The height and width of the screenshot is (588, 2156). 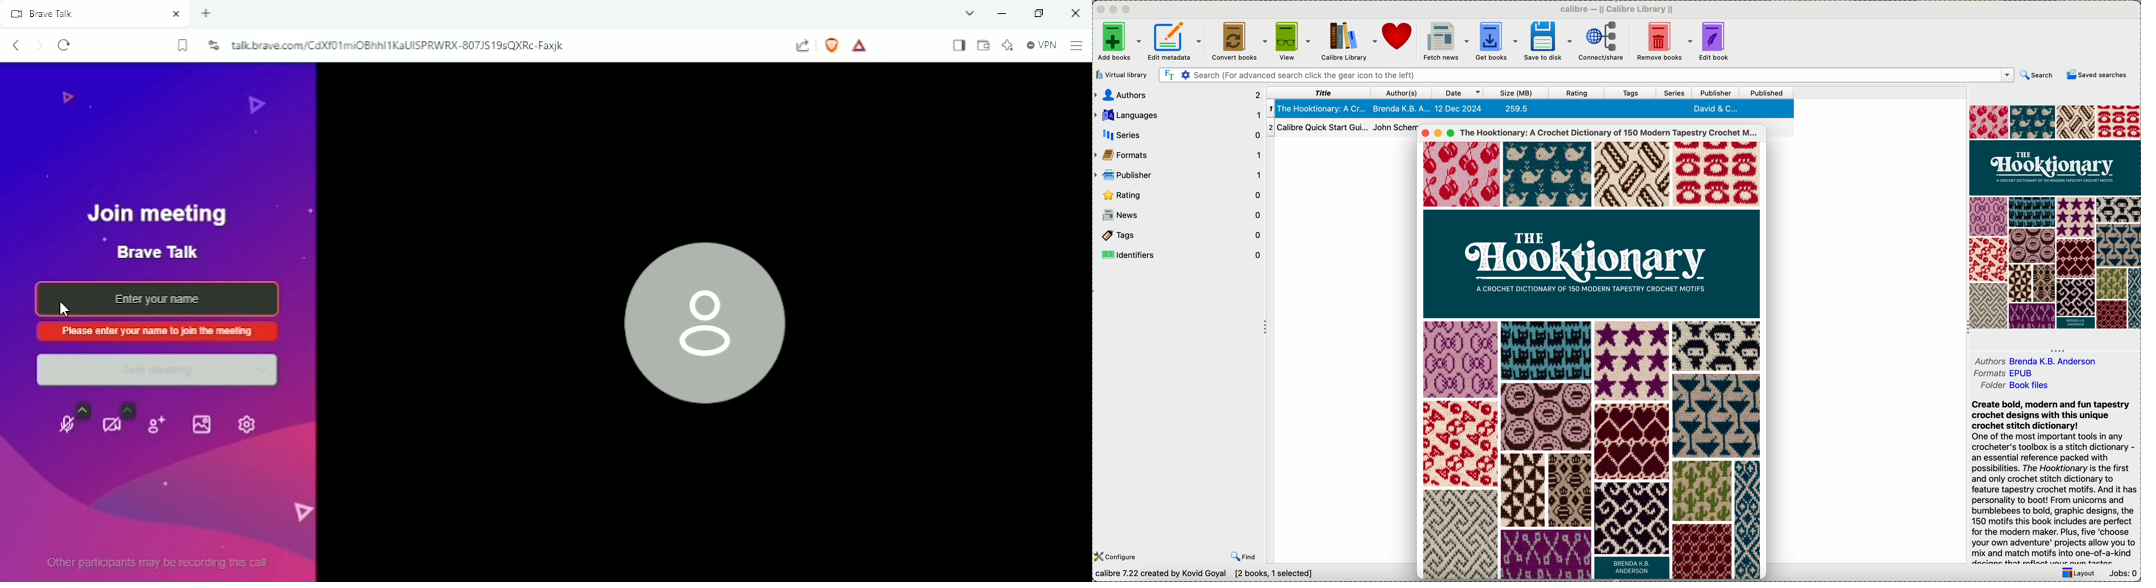 What do you see at coordinates (1238, 40) in the screenshot?
I see `convert books` at bounding box center [1238, 40].